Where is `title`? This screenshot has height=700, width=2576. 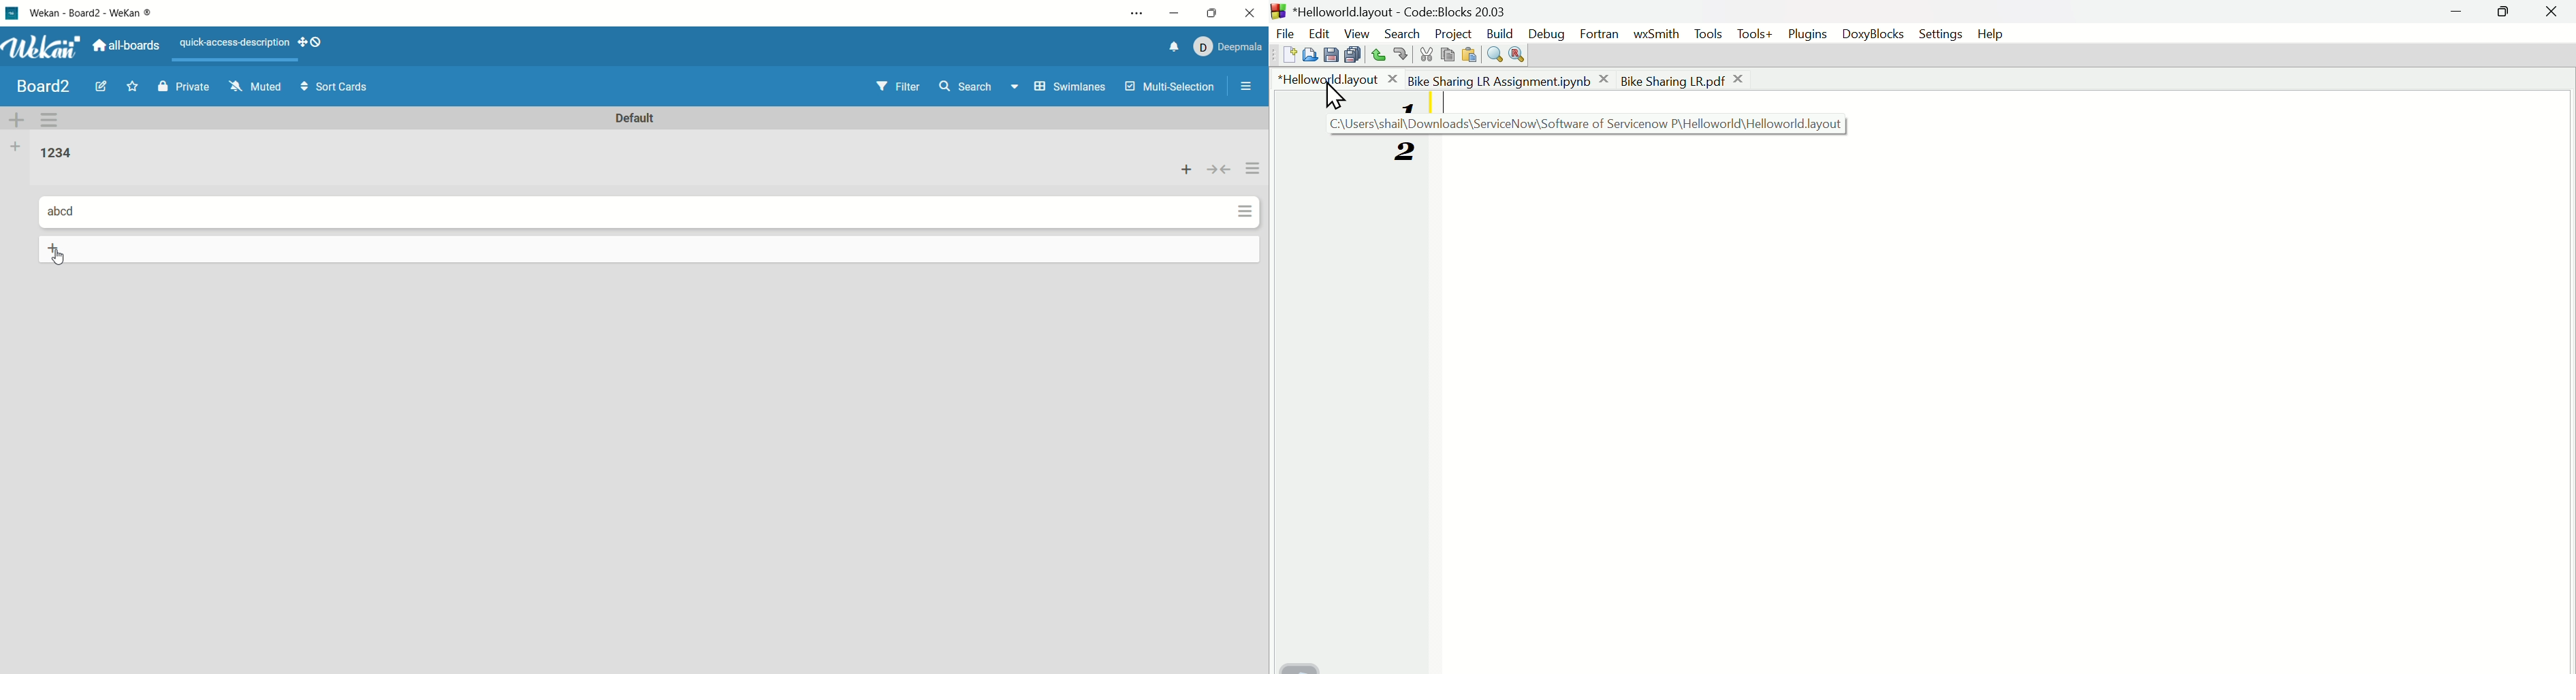
title is located at coordinates (39, 86).